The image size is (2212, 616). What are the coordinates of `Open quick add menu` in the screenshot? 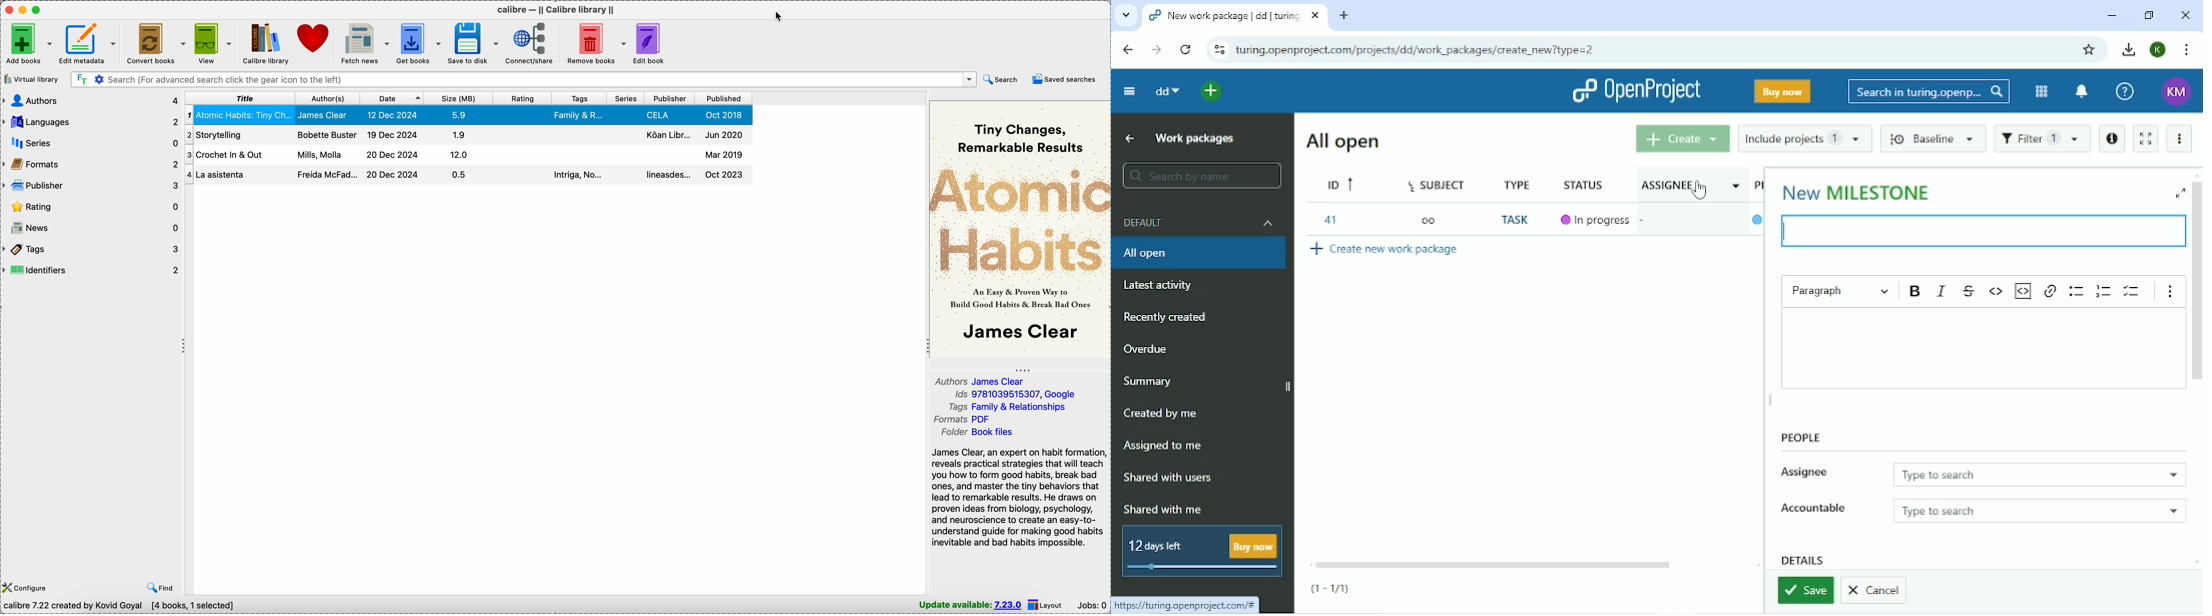 It's located at (1213, 92).